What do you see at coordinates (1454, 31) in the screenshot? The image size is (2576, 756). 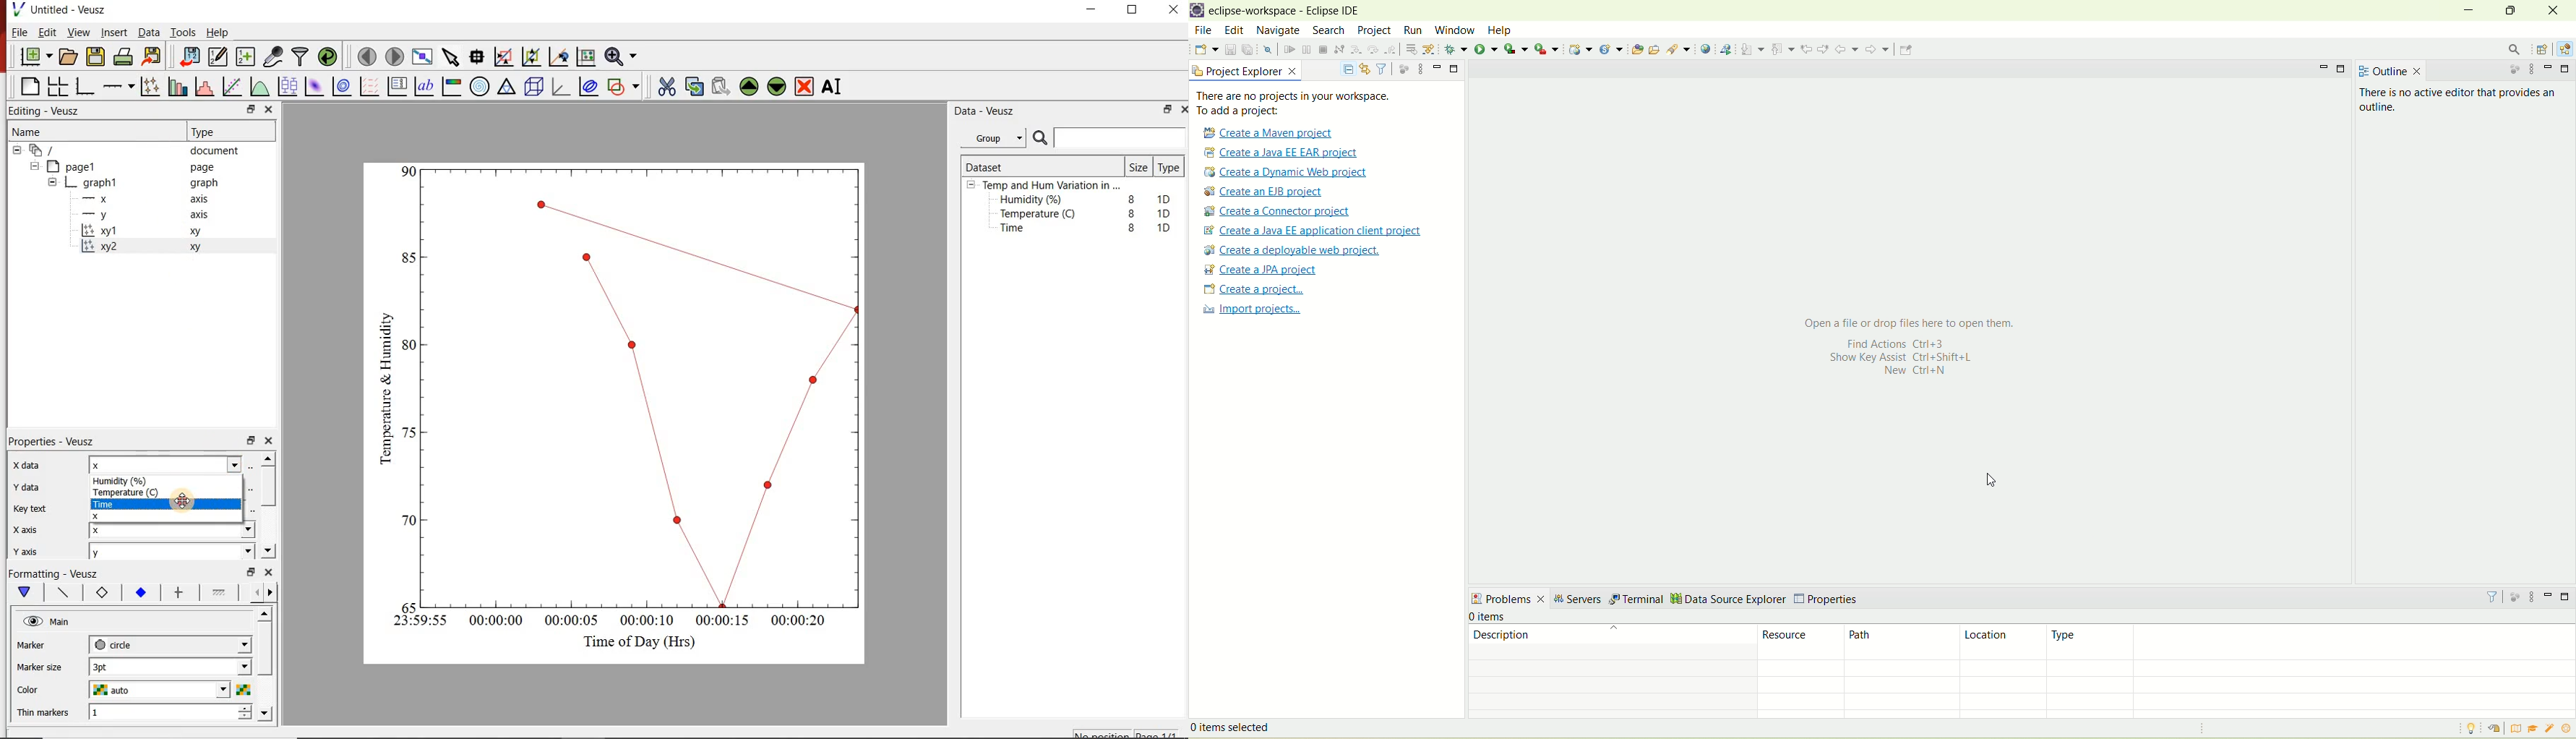 I see `window` at bounding box center [1454, 31].